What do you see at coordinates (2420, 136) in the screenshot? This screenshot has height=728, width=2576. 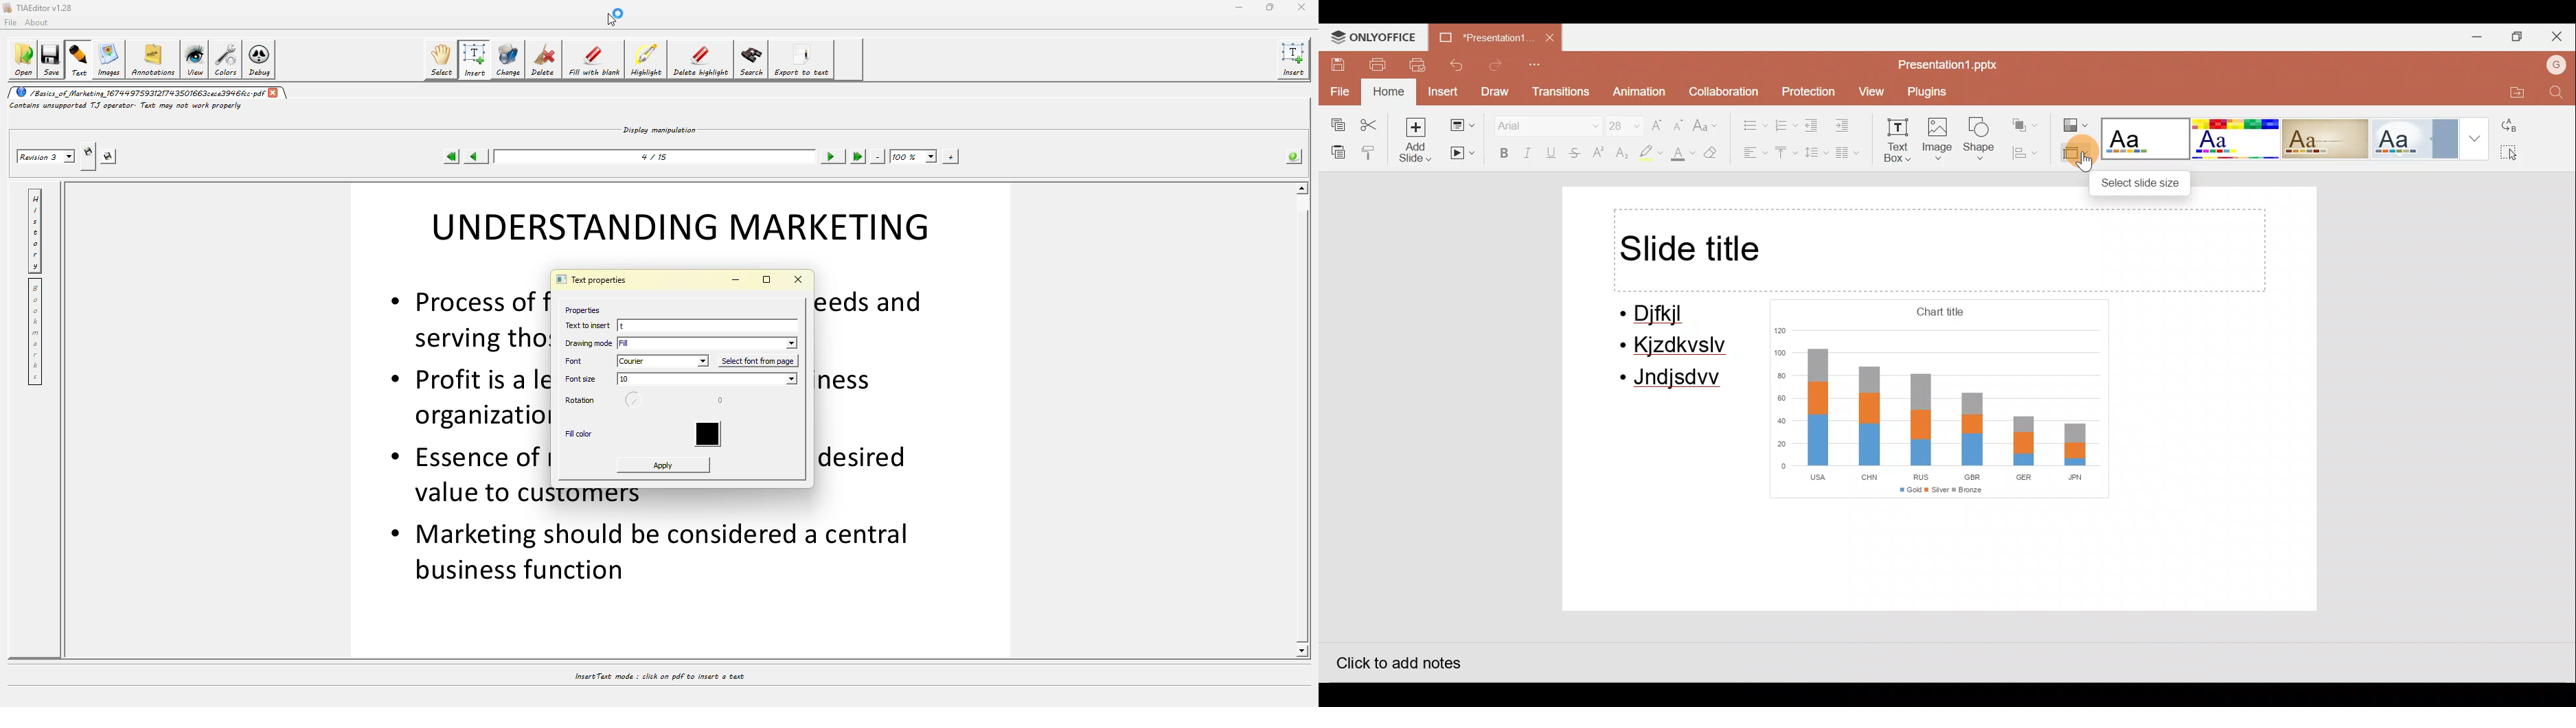 I see `Theme 4` at bounding box center [2420, 136].